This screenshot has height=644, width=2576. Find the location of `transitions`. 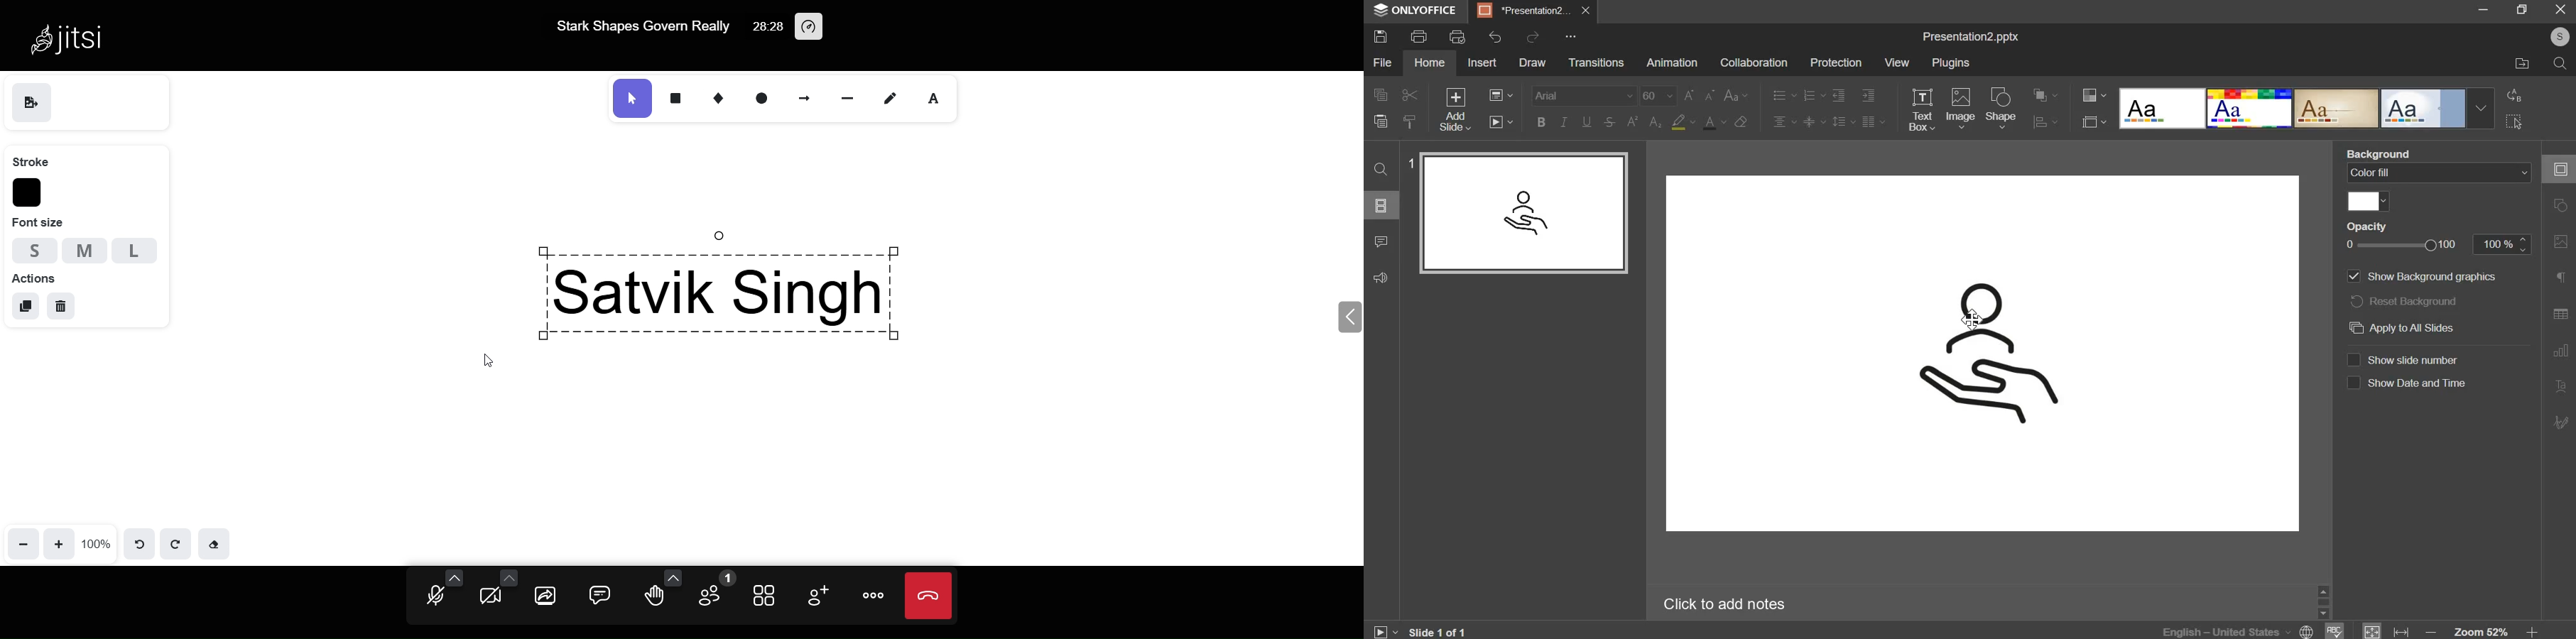

transitions is located at coordinates (1595, 62).